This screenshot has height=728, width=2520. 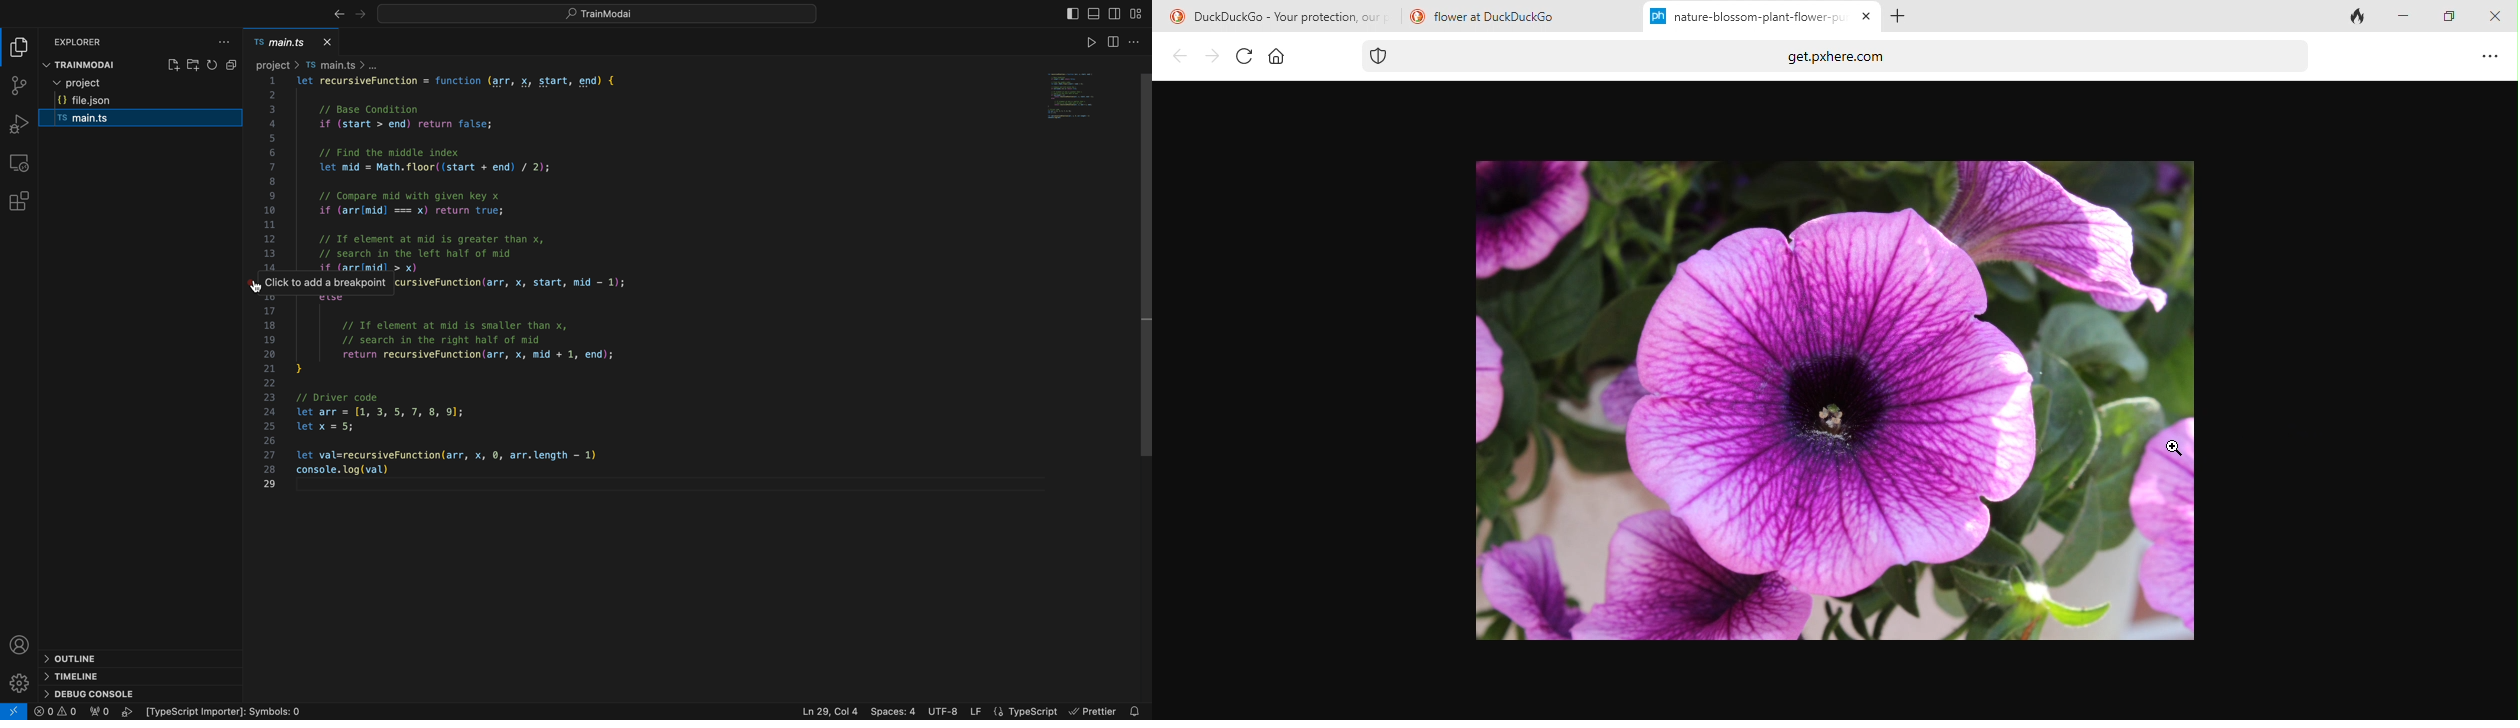 I want to click on maximize, so click(x=2445, y=21).